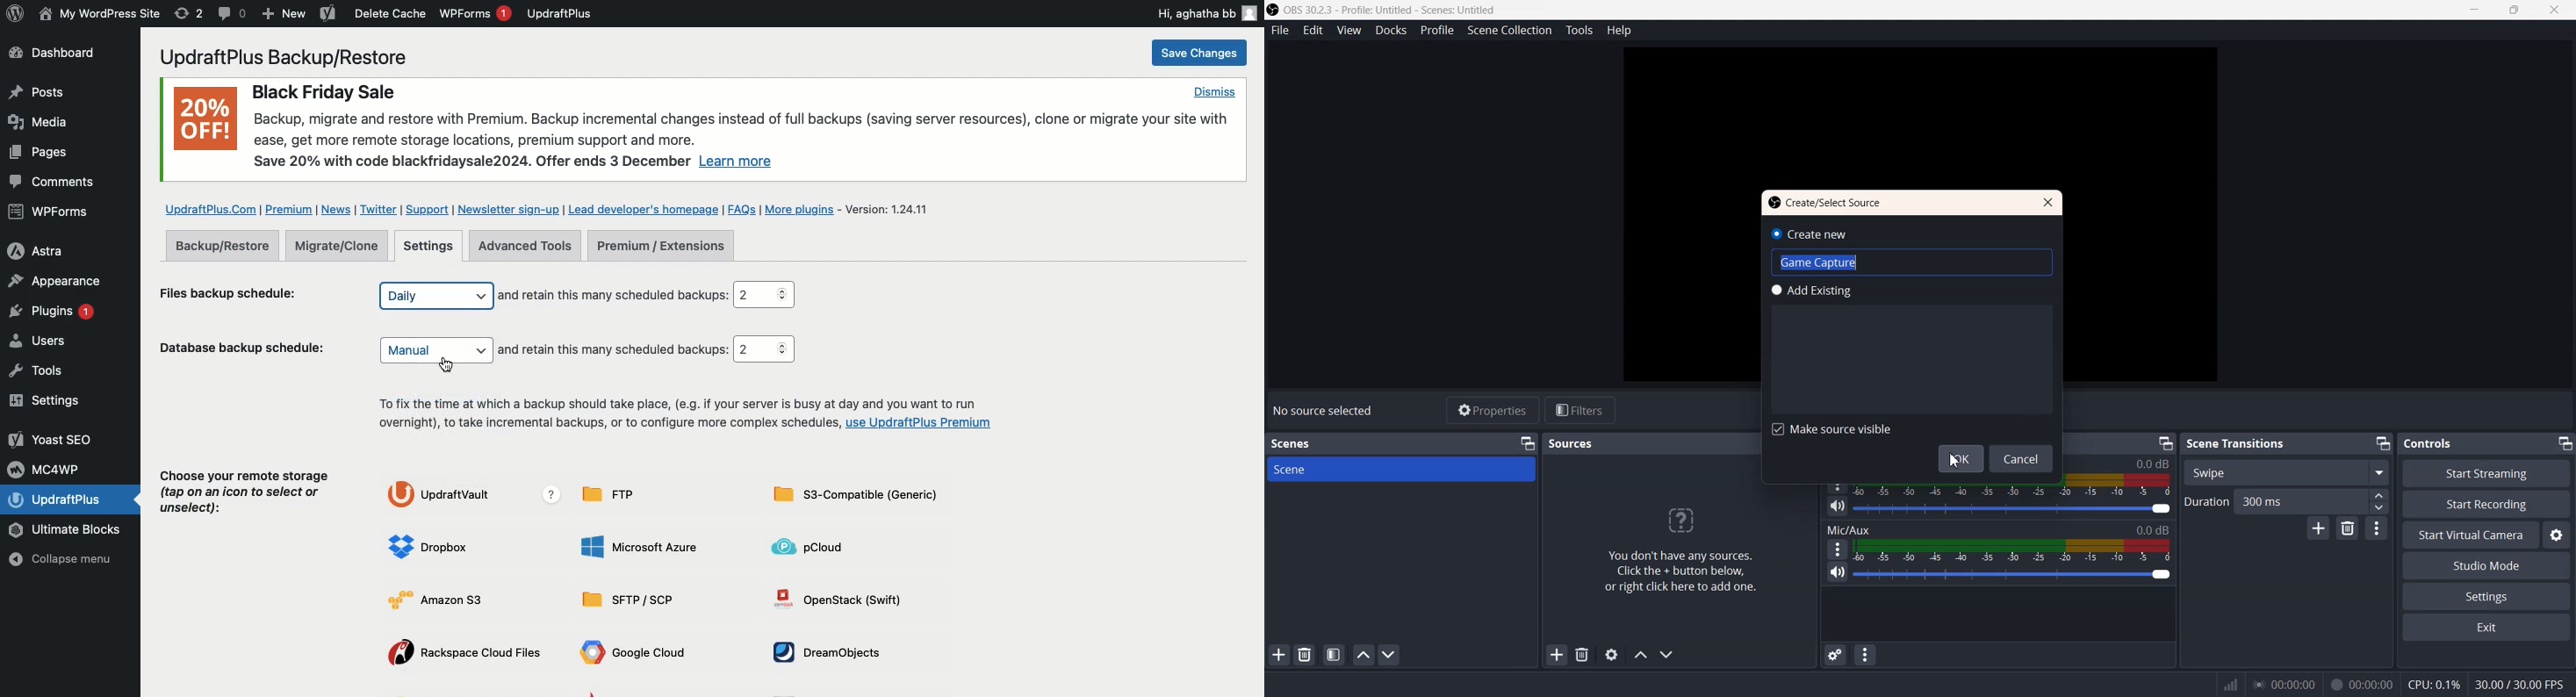 Image resolution: width=2576 pixels, height=700 pixels. Describe the element at coordinates (1294, 444) in the screenshot. I see `Text` at that location.